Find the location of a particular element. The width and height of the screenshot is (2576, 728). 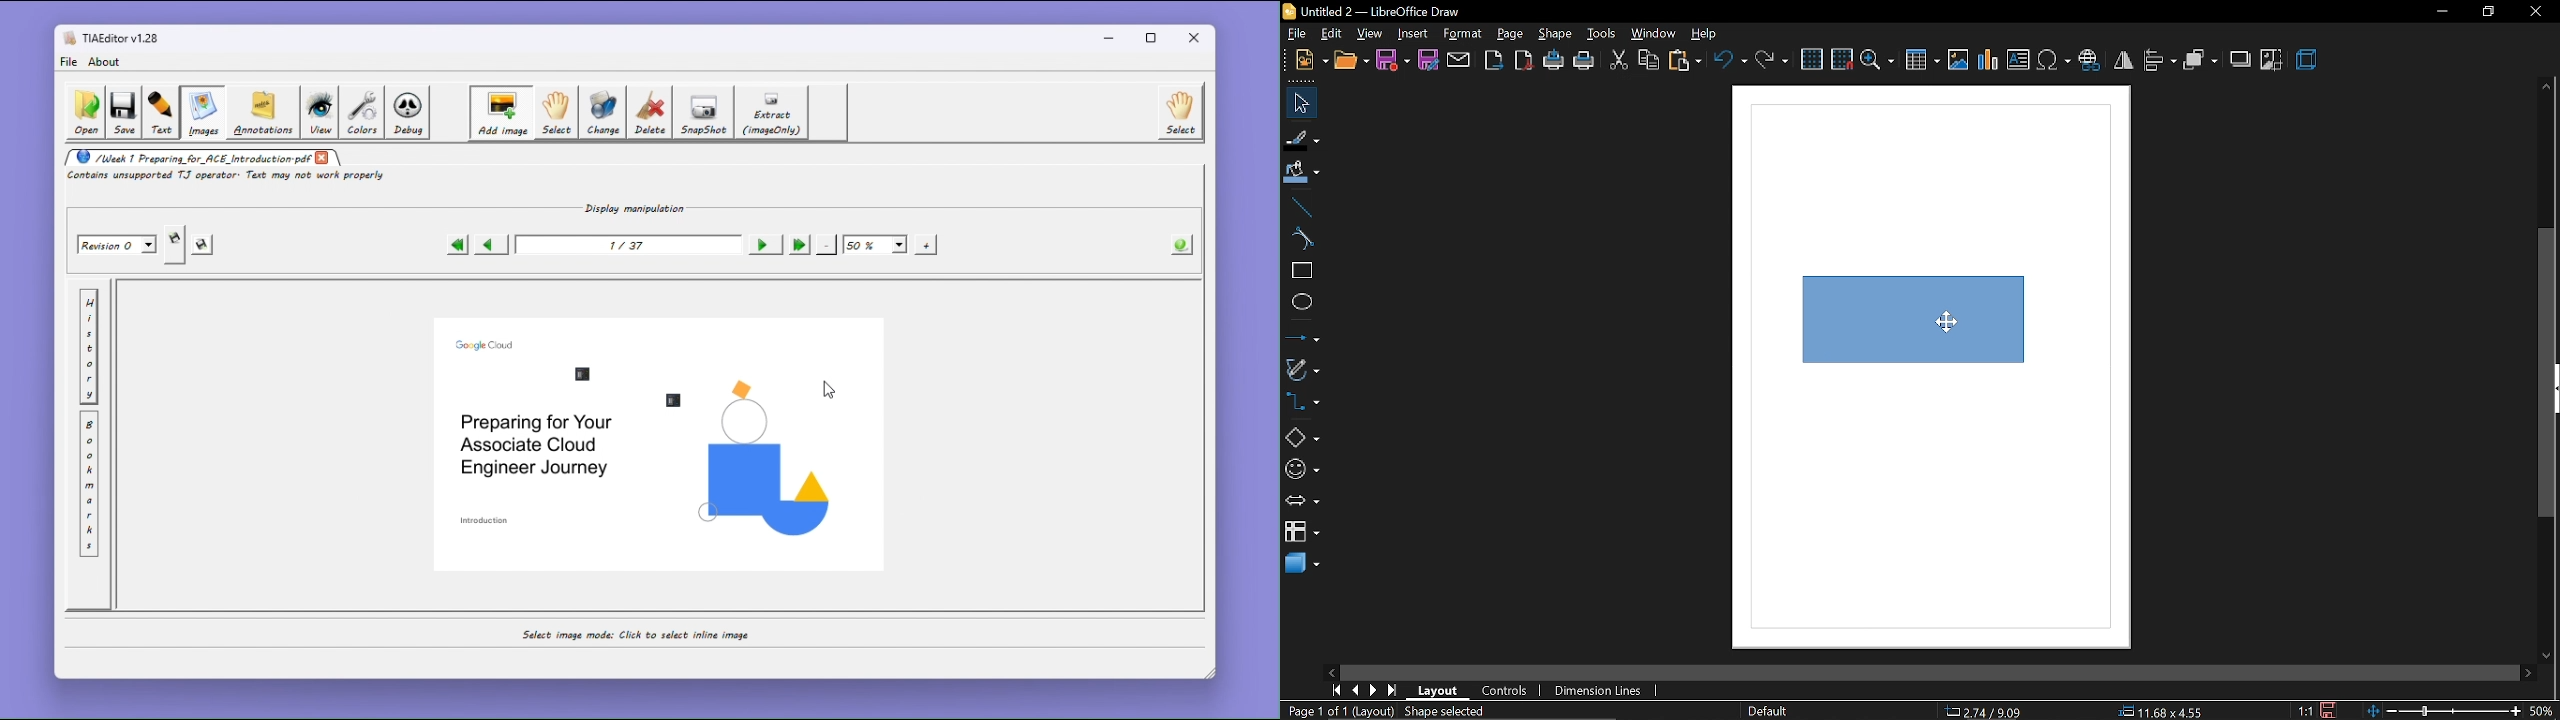

shape is located at coordinates (1557, 33).